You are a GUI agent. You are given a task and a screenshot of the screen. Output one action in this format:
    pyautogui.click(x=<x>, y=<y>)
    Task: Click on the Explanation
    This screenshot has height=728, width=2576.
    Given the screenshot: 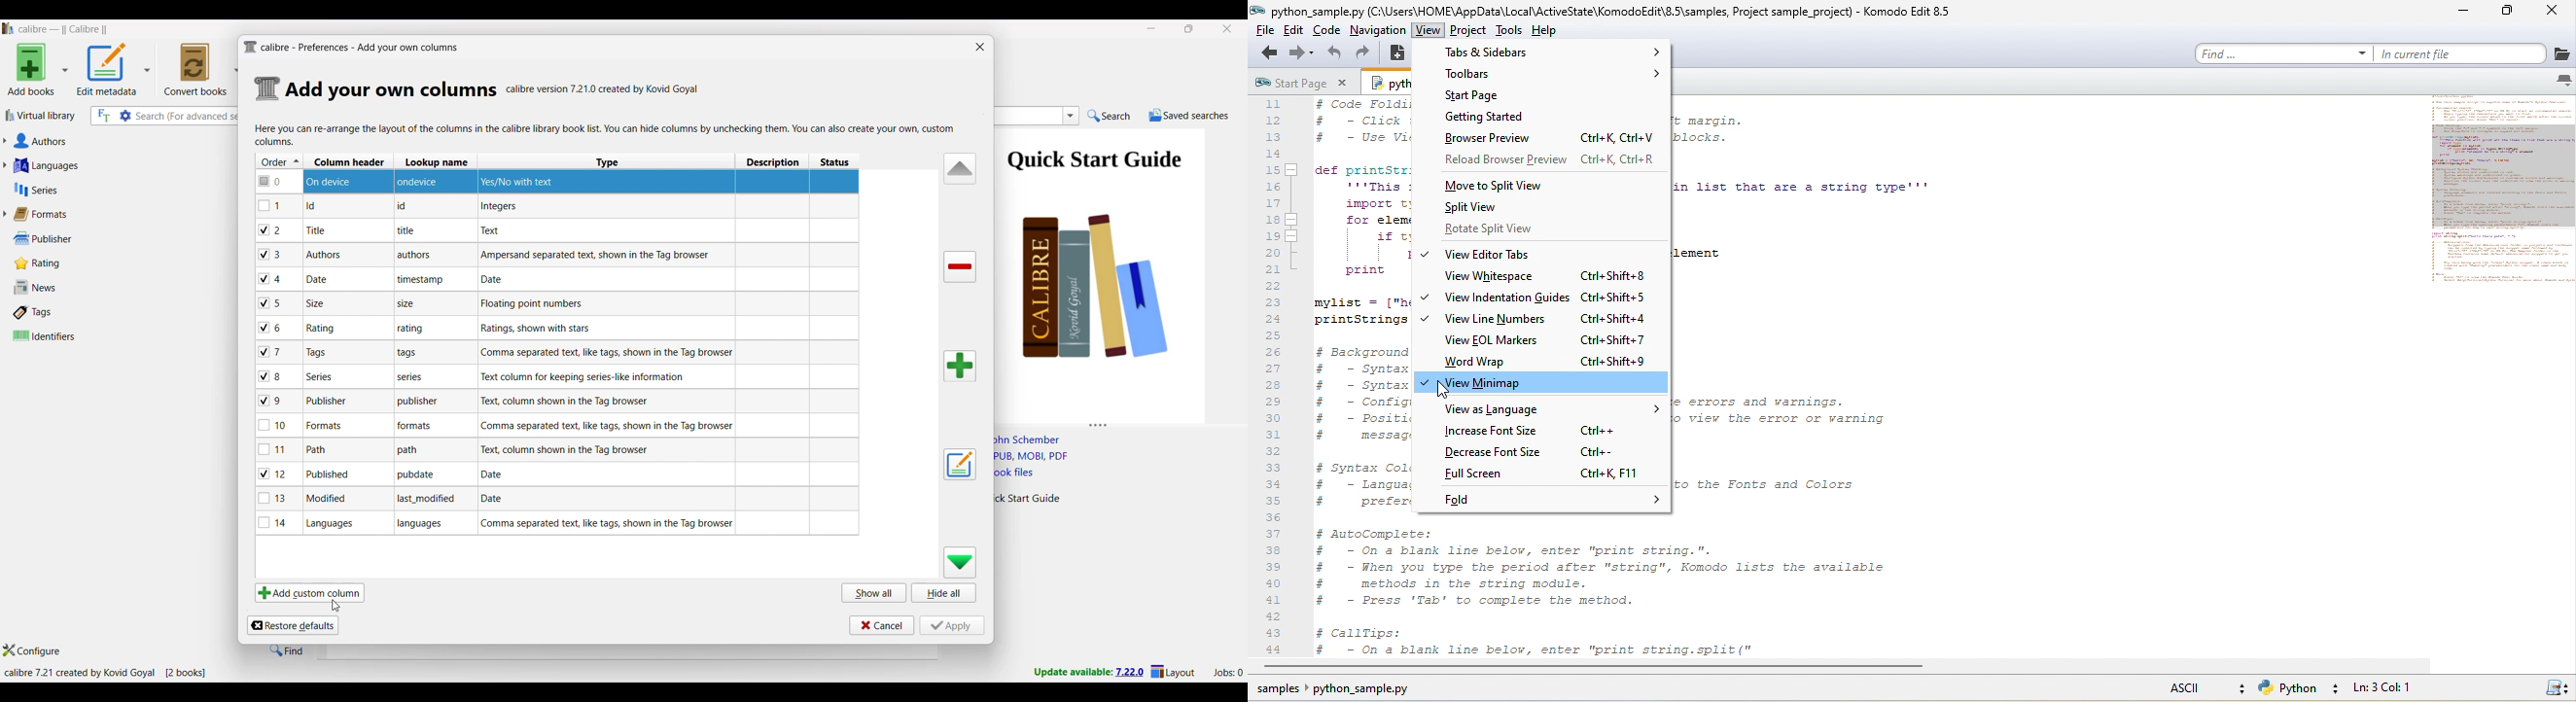 What is the action you would take?
    pyautogui.click(x=499, y=279)
    